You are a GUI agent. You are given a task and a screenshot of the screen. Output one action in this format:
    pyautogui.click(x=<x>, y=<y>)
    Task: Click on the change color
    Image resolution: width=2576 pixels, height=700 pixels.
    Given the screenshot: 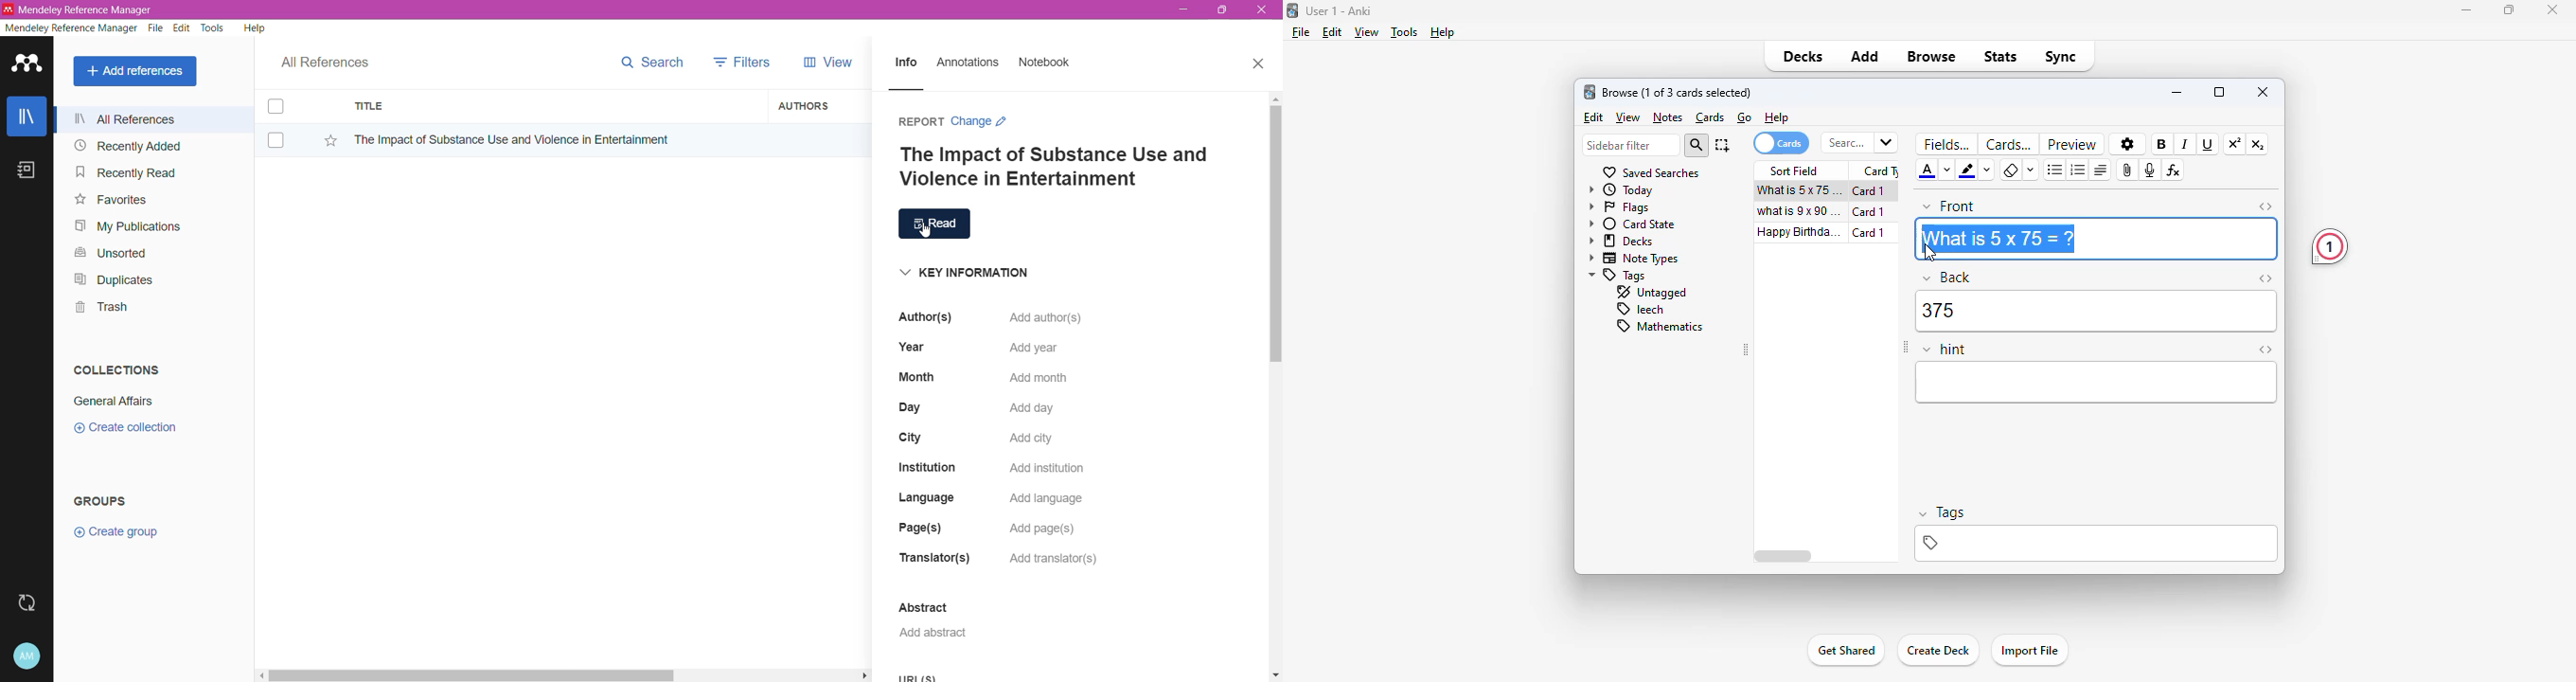 What is the action you would take?
    pyautogui.click(x=1987, y=171)
    